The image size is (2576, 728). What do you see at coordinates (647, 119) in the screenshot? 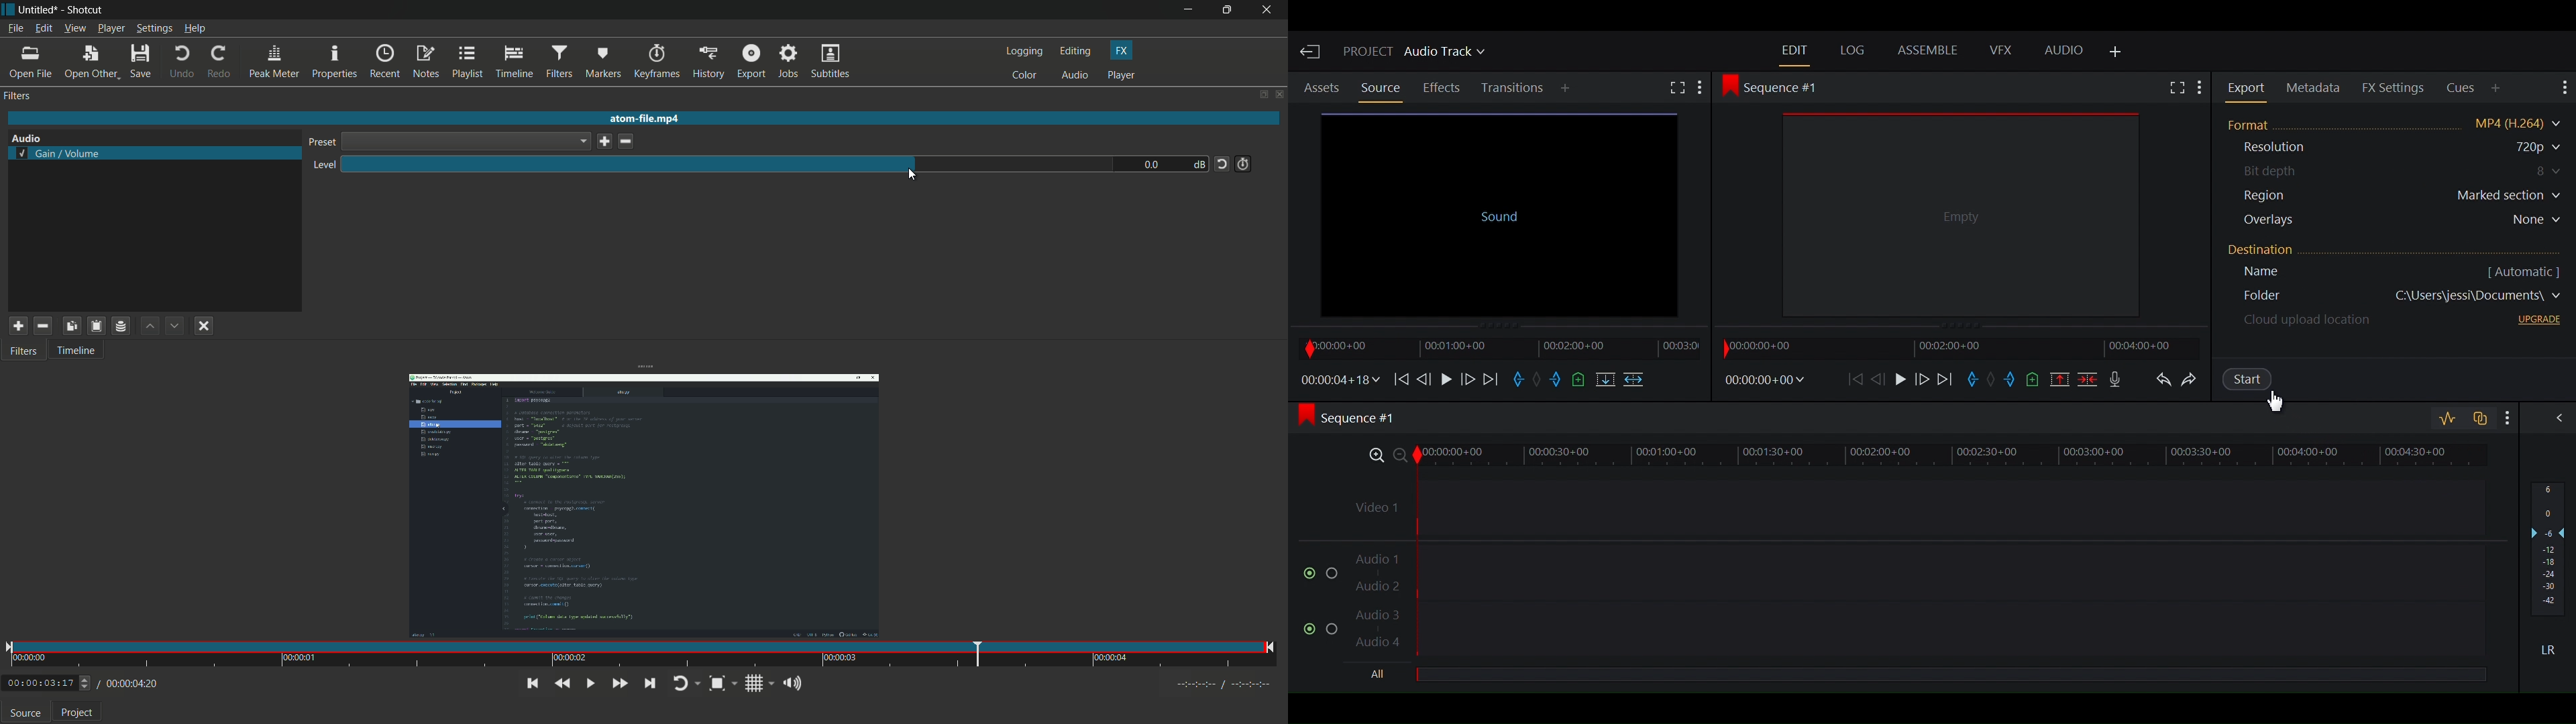
I see `atom-file.mp4 (imported video name)` at bounding box center [647, 119].